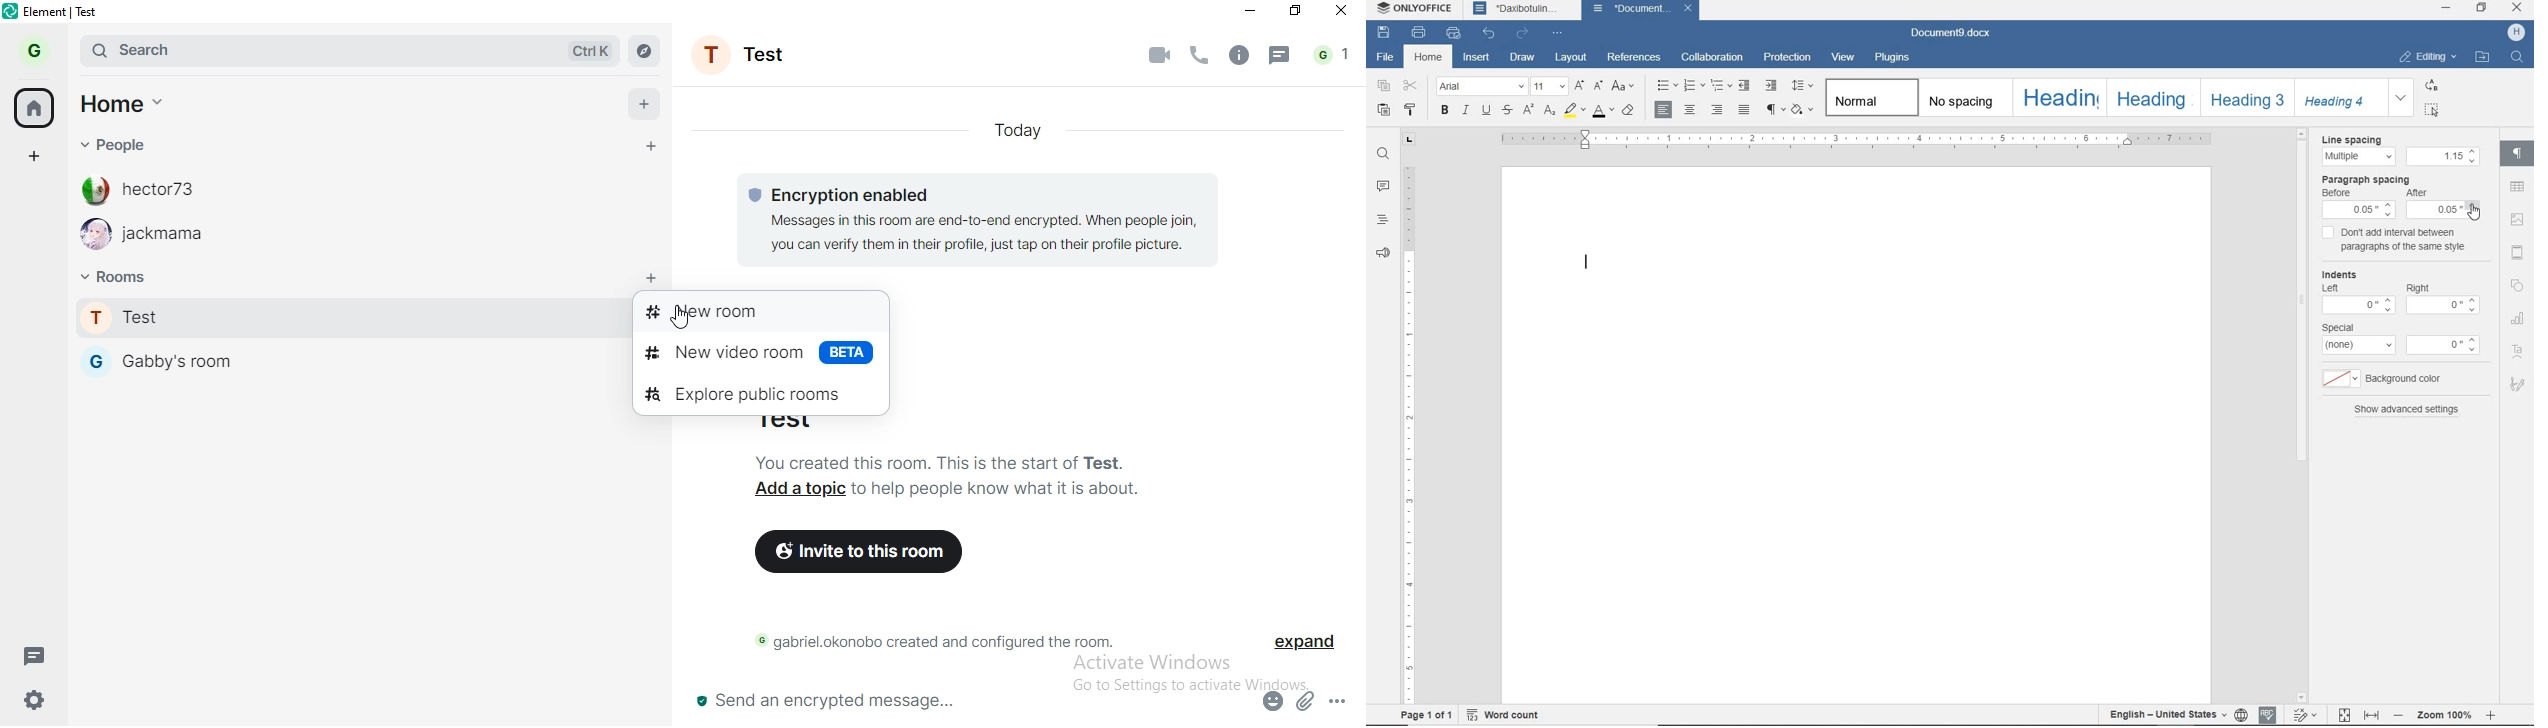  What do you see at coordinates (1723, 87) in the screenshot?
I see `multilevel list` at bounding box center [1723, 87].